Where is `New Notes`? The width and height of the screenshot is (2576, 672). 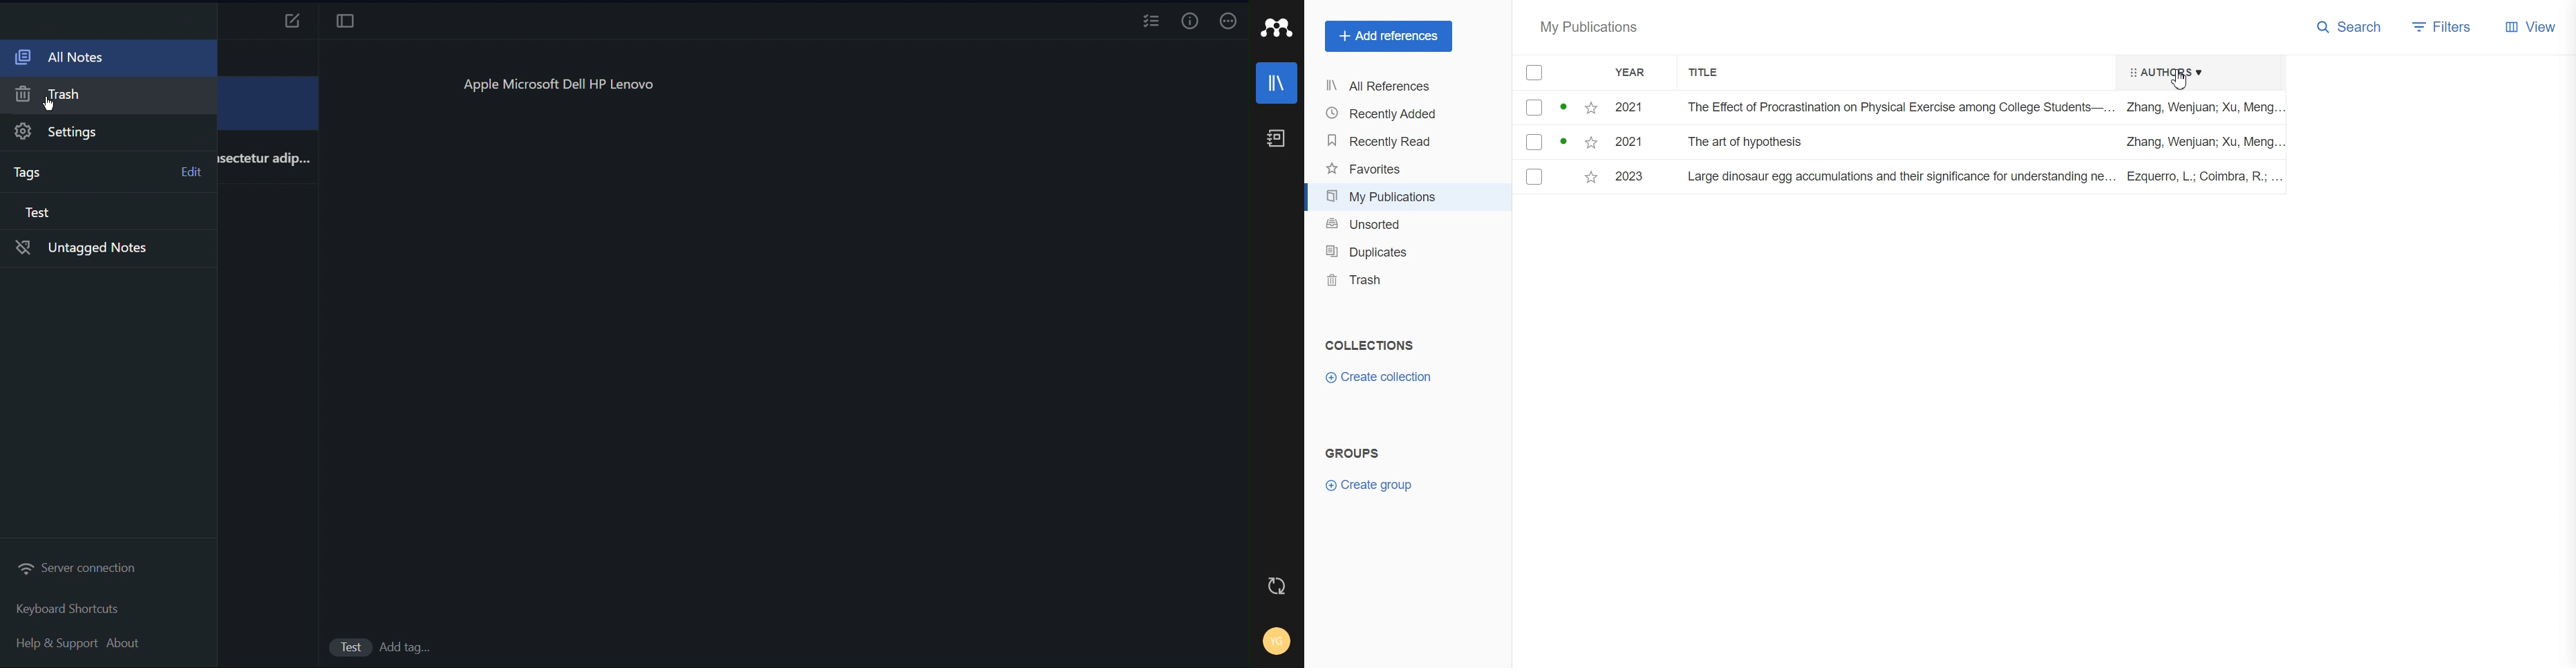 New Notes is located at coordinates (291, 18).